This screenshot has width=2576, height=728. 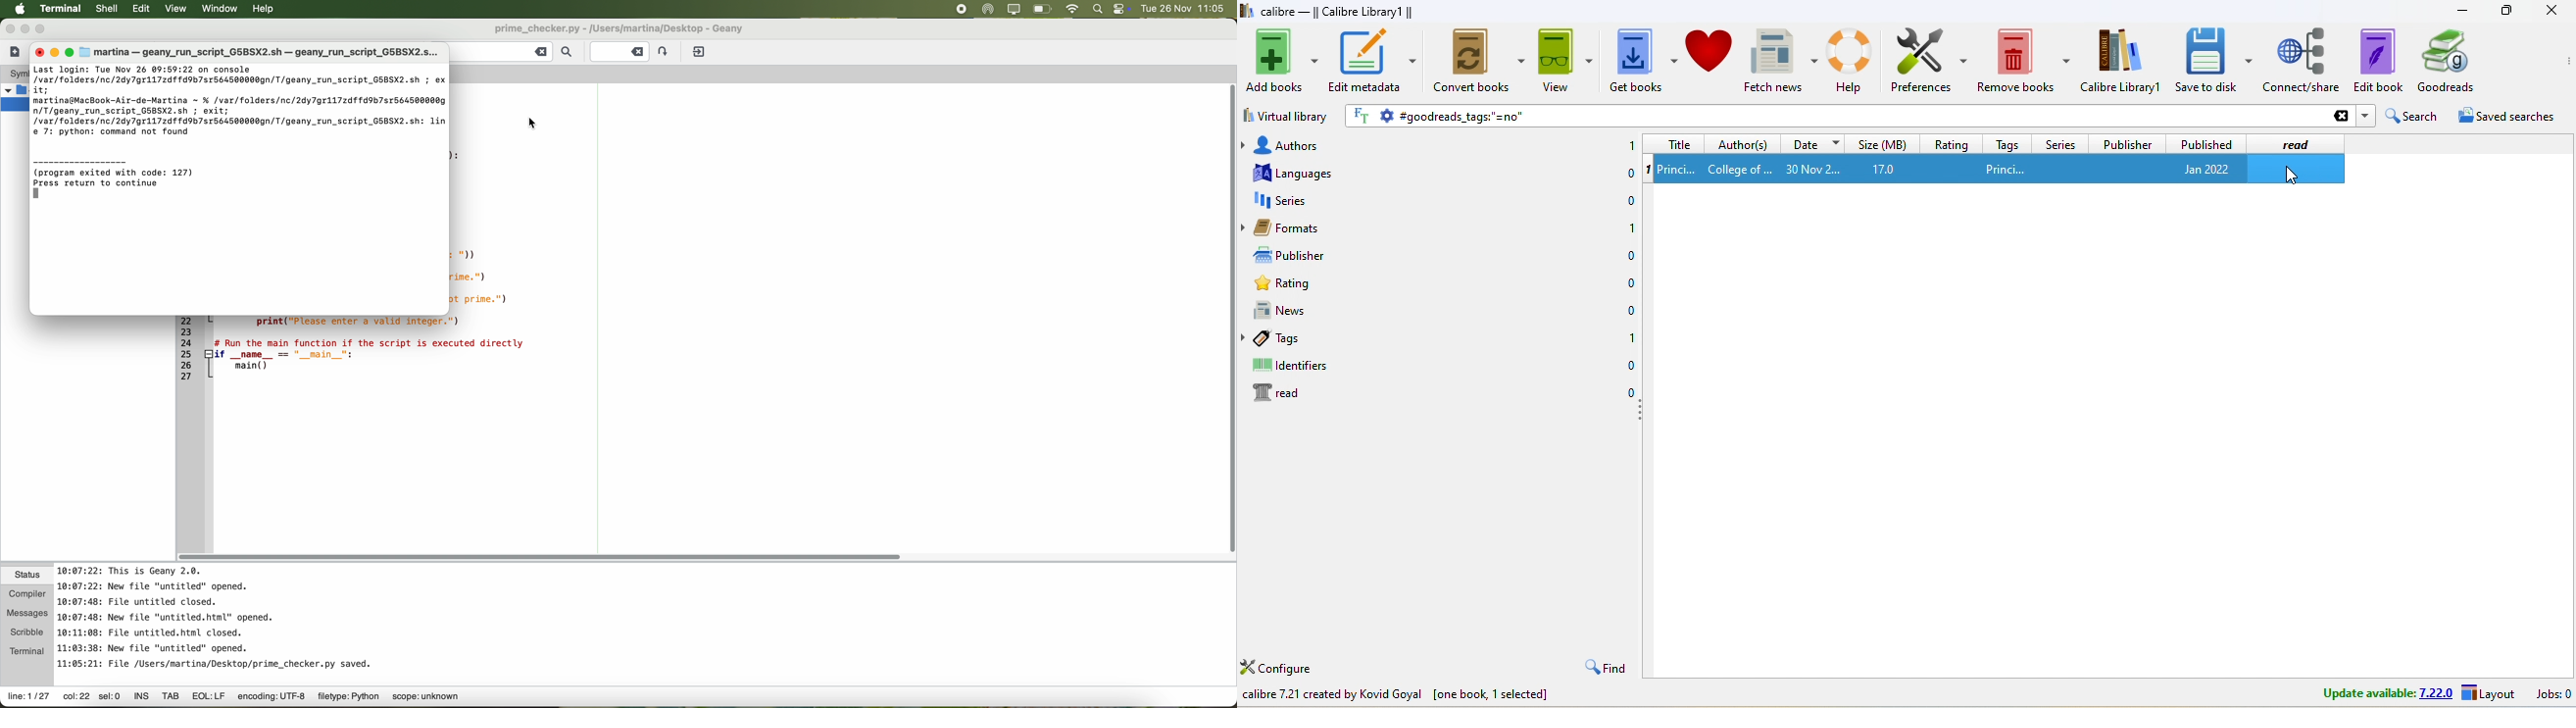 What do you see at coordinates (2503, 116) in the screenshot?
I see `saved searches` at bounding box center [2503, 116].